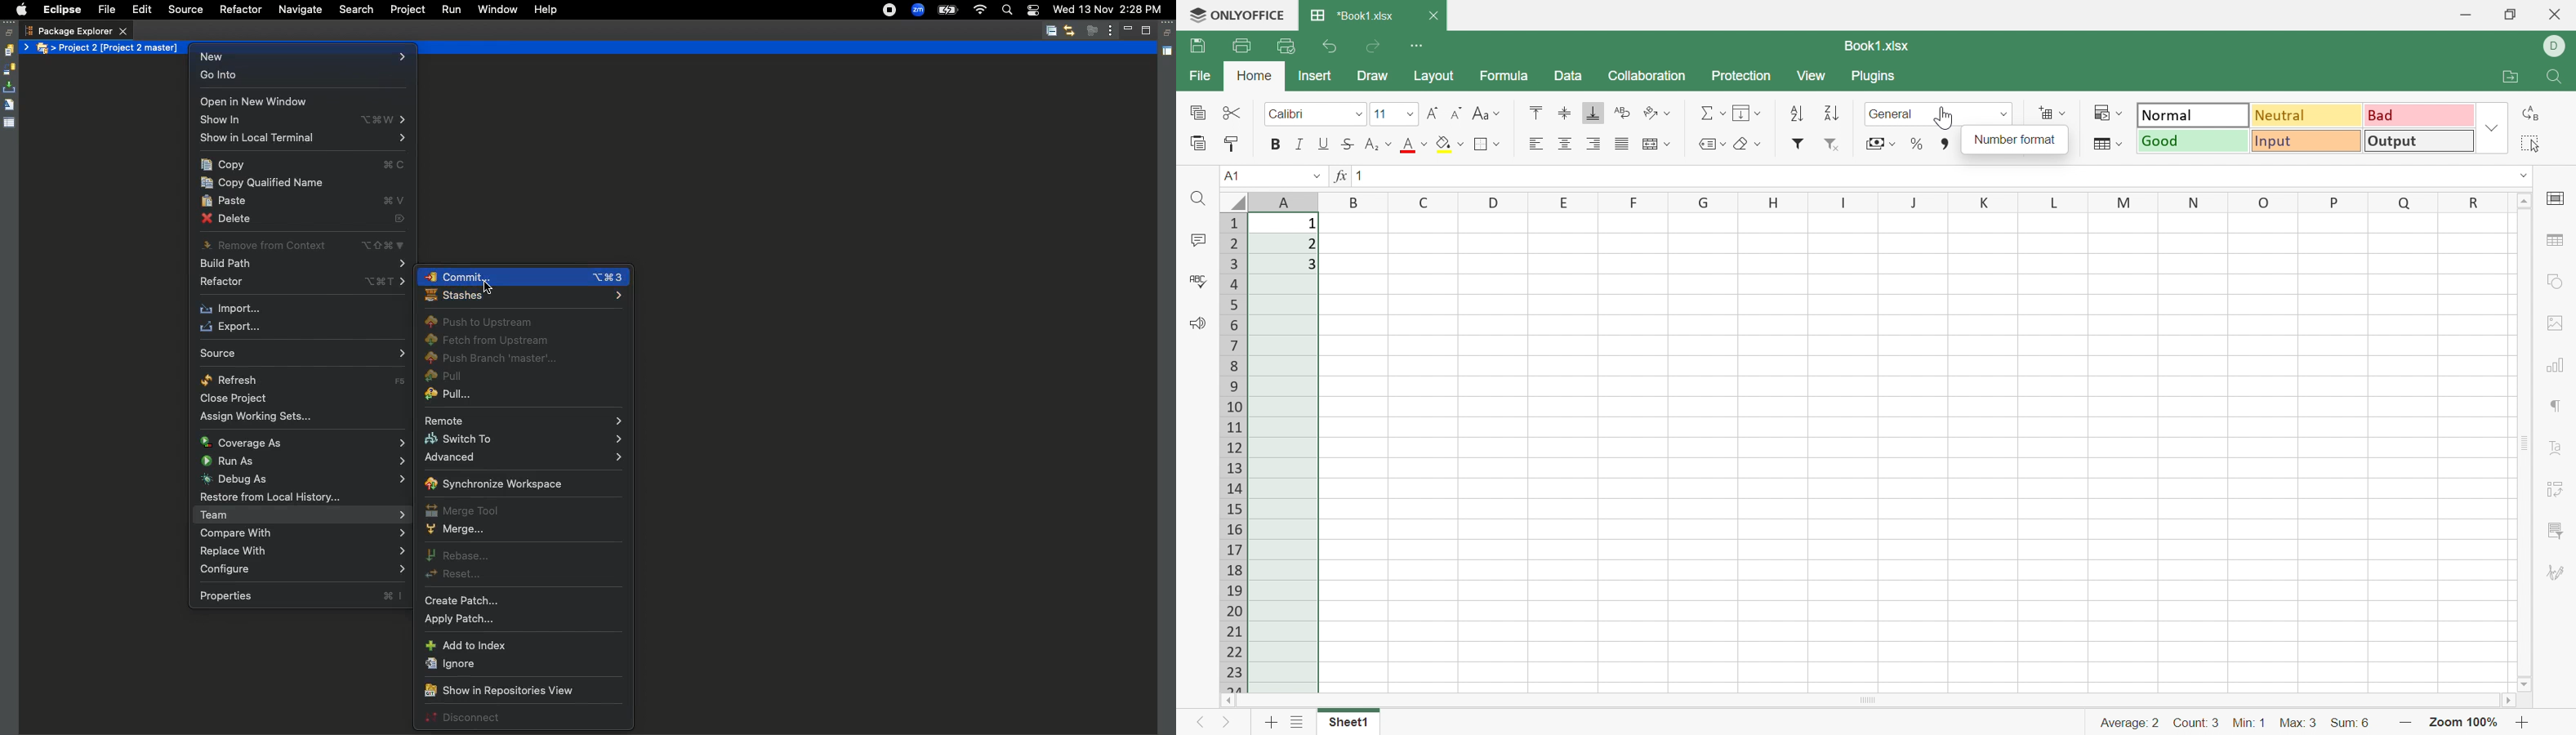  What do you see at coordinates (1945, 117) in the screenshot?
I see `Cursor` at bounding box center [1945, 117].